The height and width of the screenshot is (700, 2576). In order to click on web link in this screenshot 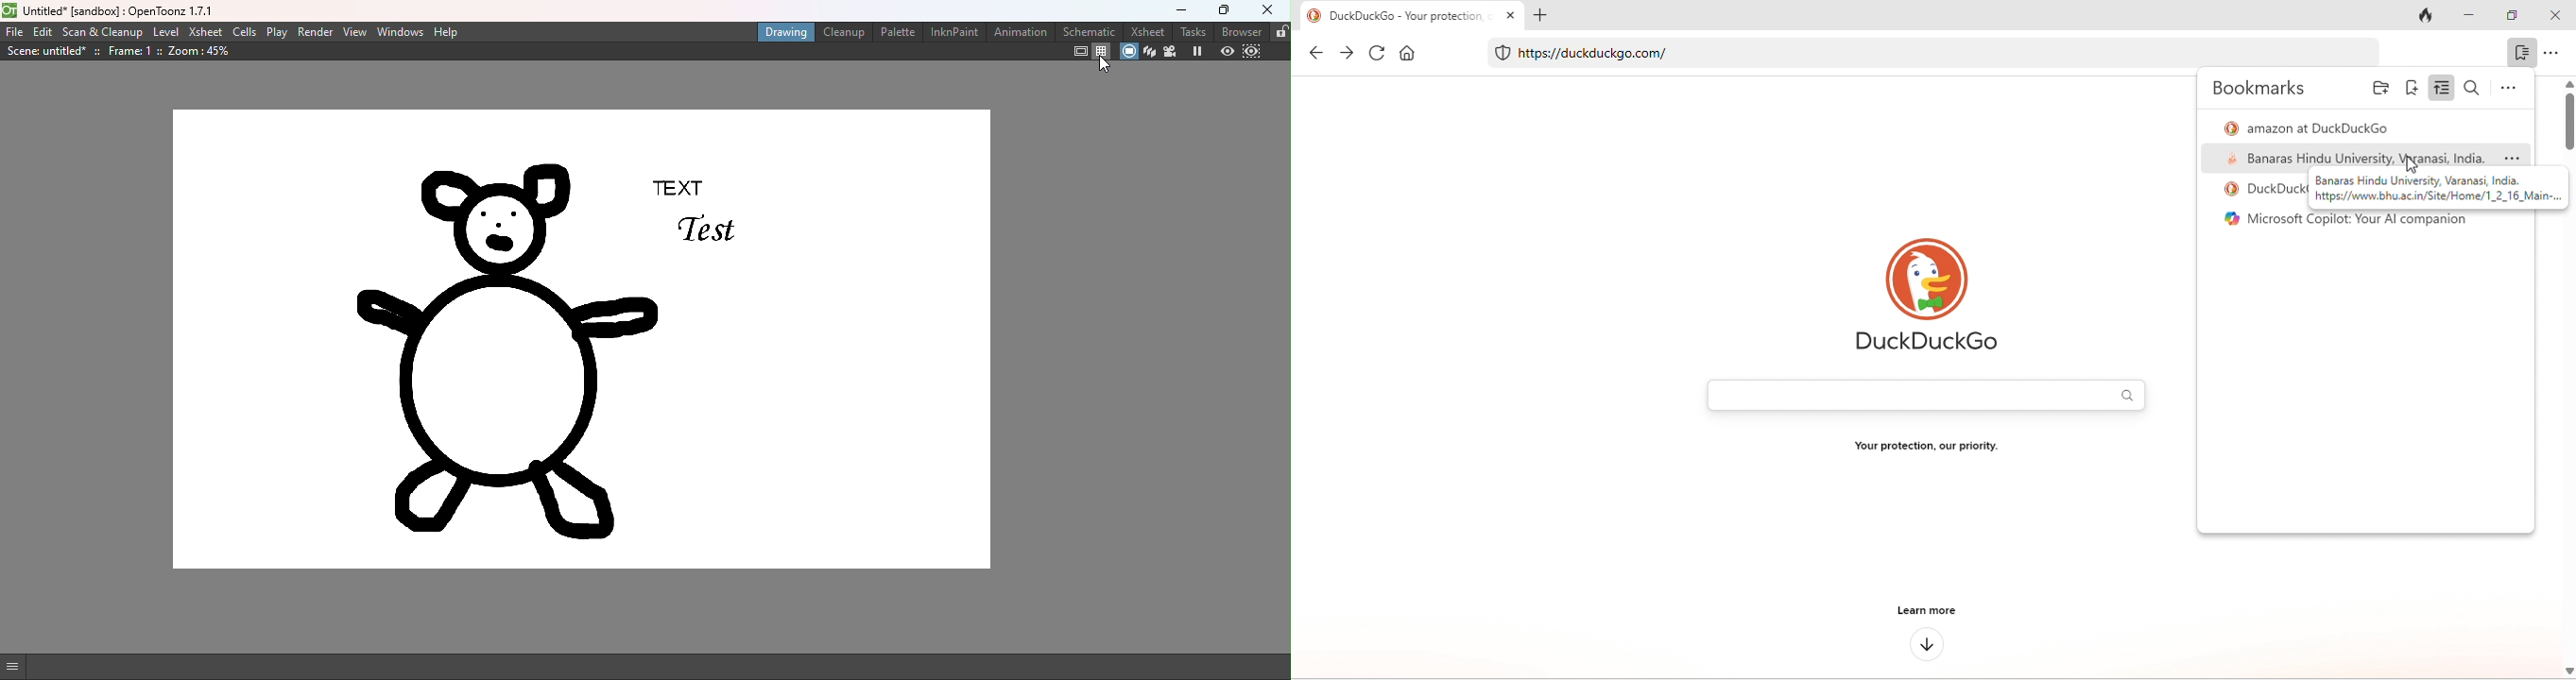, I will do `click(1915, 55)`.